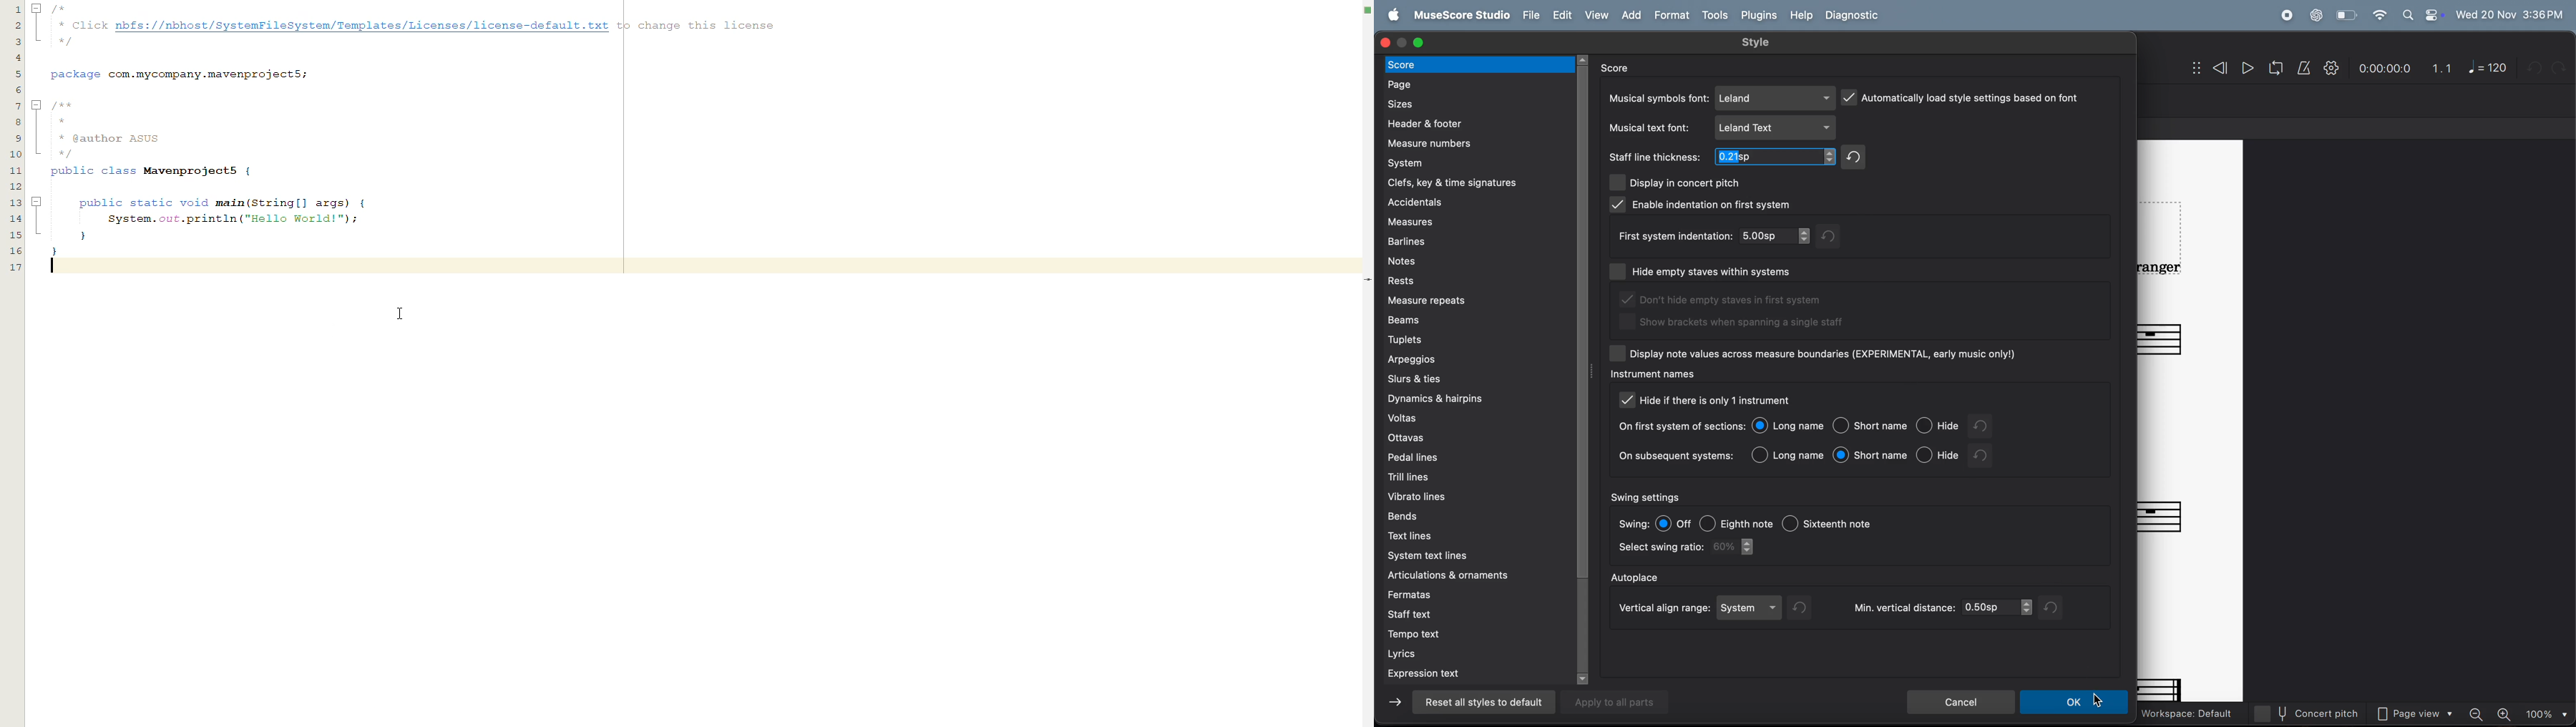  Describe the element at coordinates (1714, 16) in the screenshot. I see `tools` at that location.